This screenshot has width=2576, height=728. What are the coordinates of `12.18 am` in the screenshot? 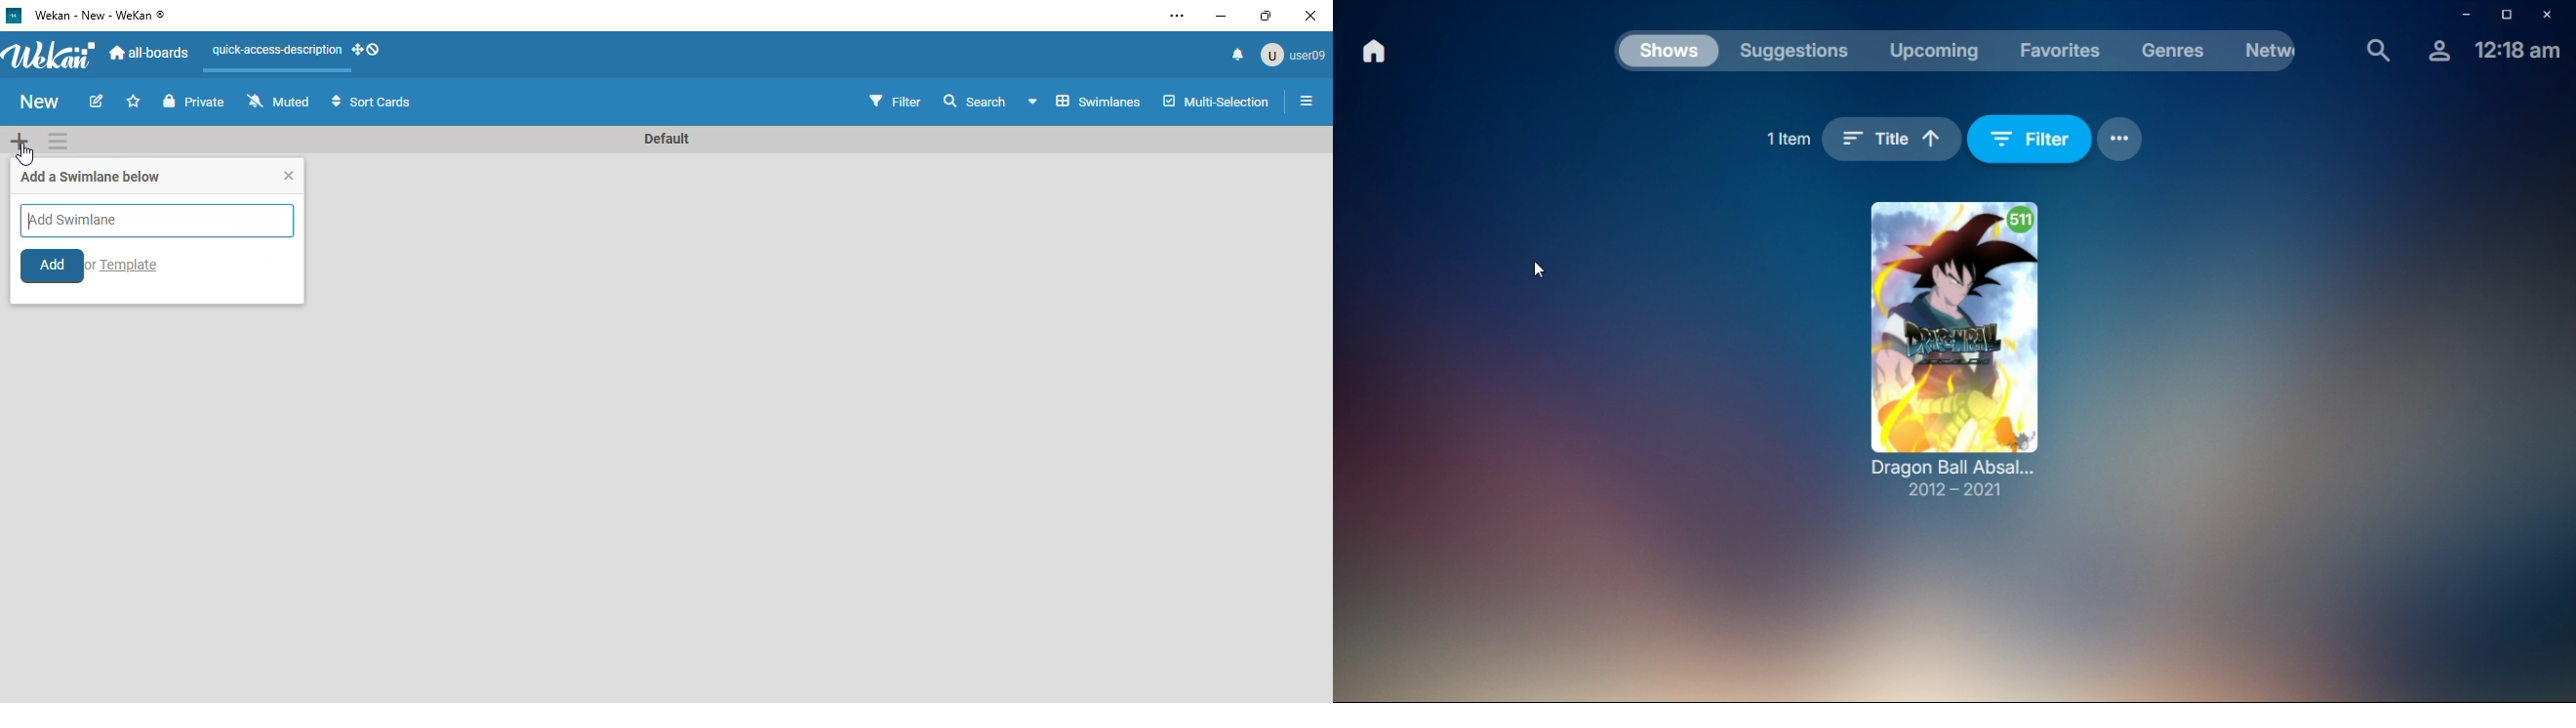 It's located at (2517, 51).